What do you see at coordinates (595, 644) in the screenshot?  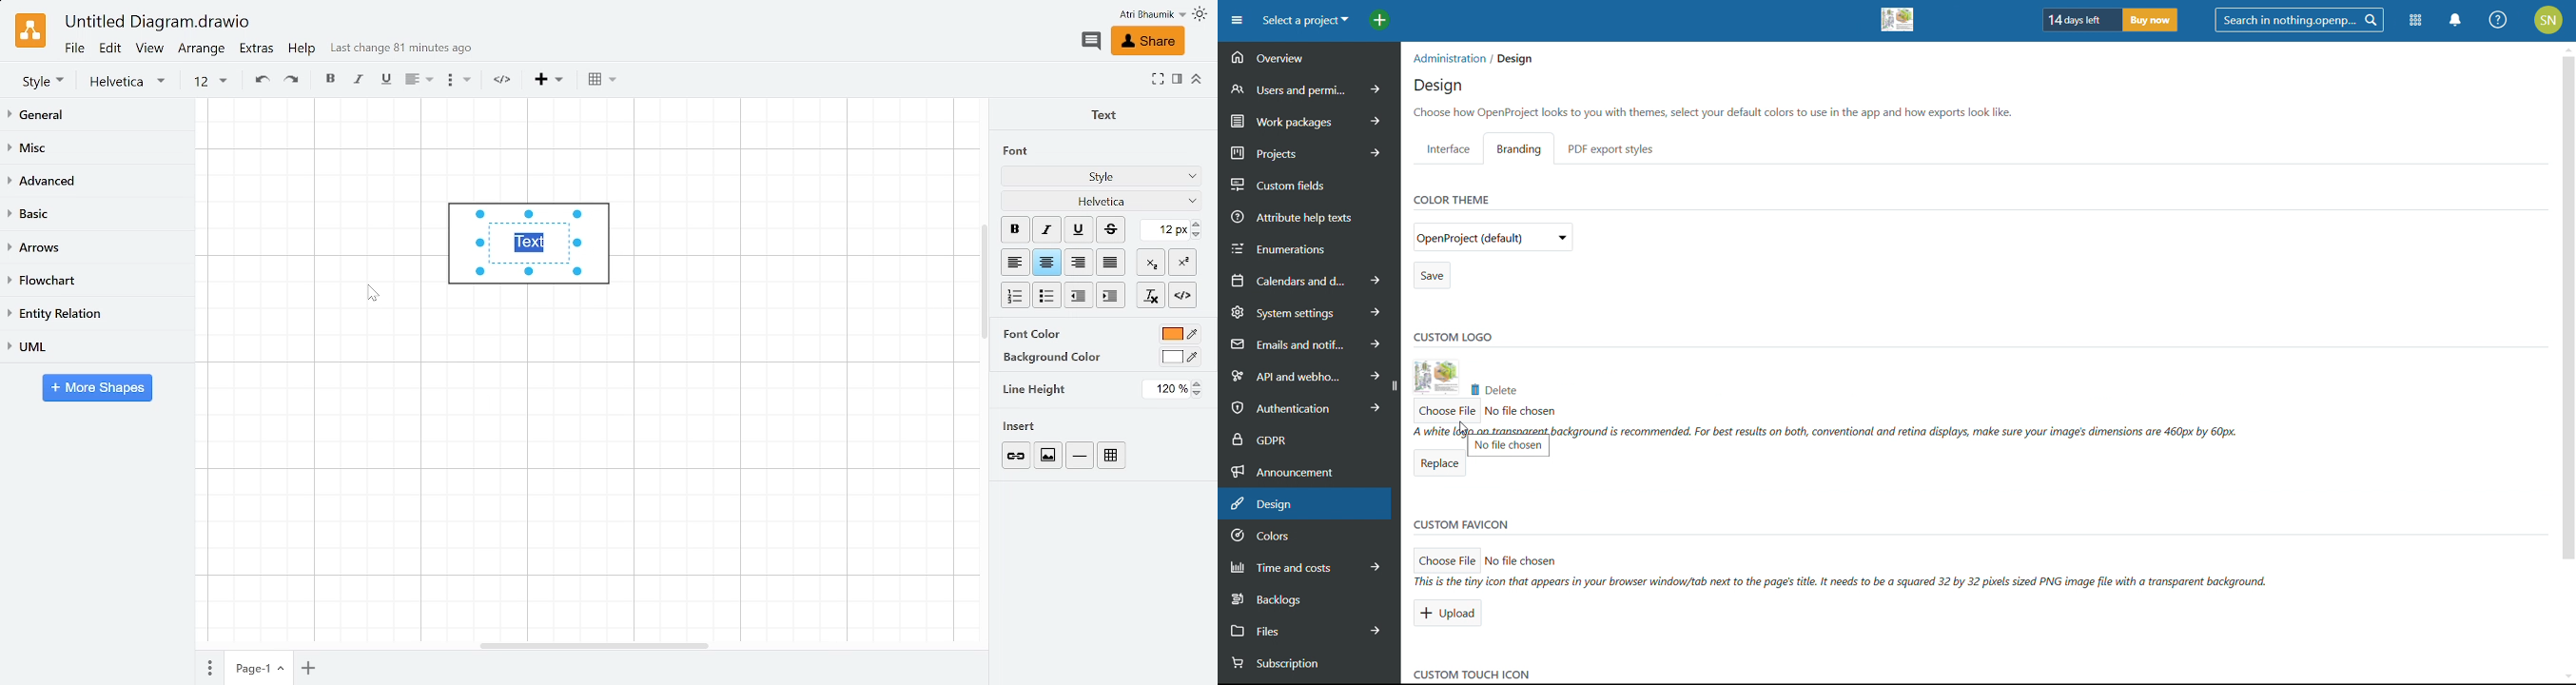 I see `Horizontal scrollbar` at bounding box center [595, 644].